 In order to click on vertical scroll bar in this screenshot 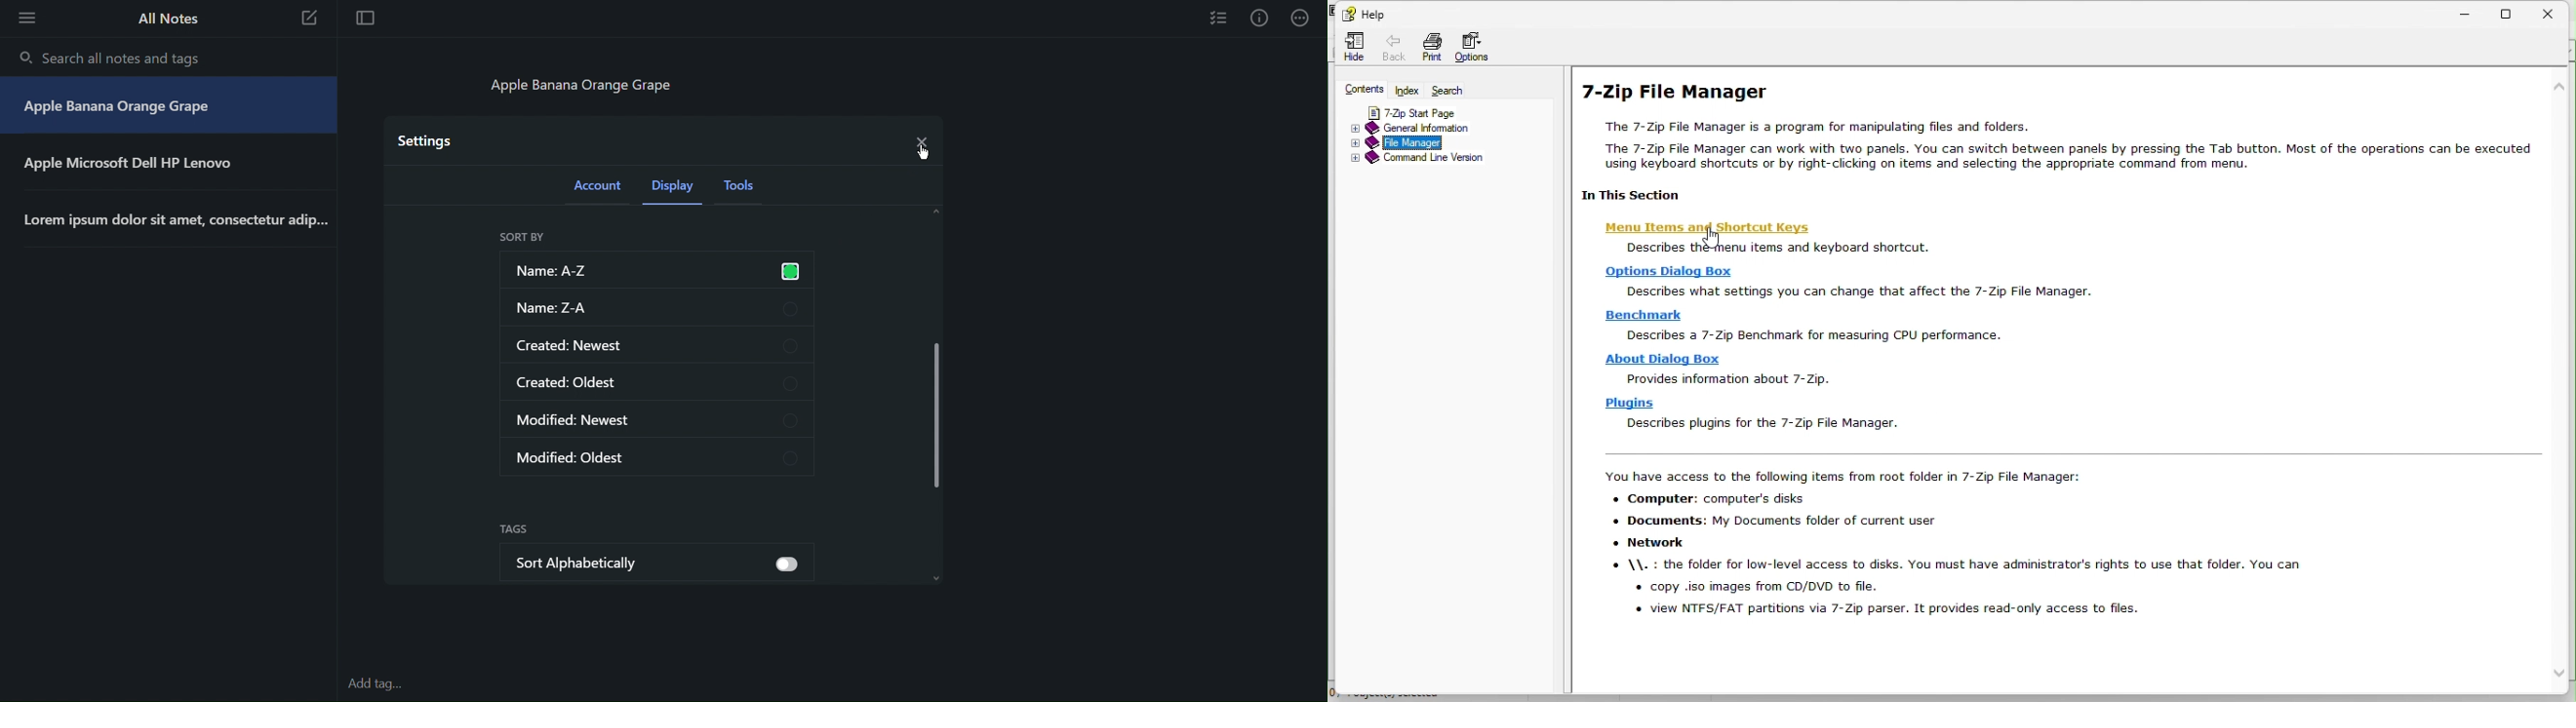, I will do `click(2565, 381)`.